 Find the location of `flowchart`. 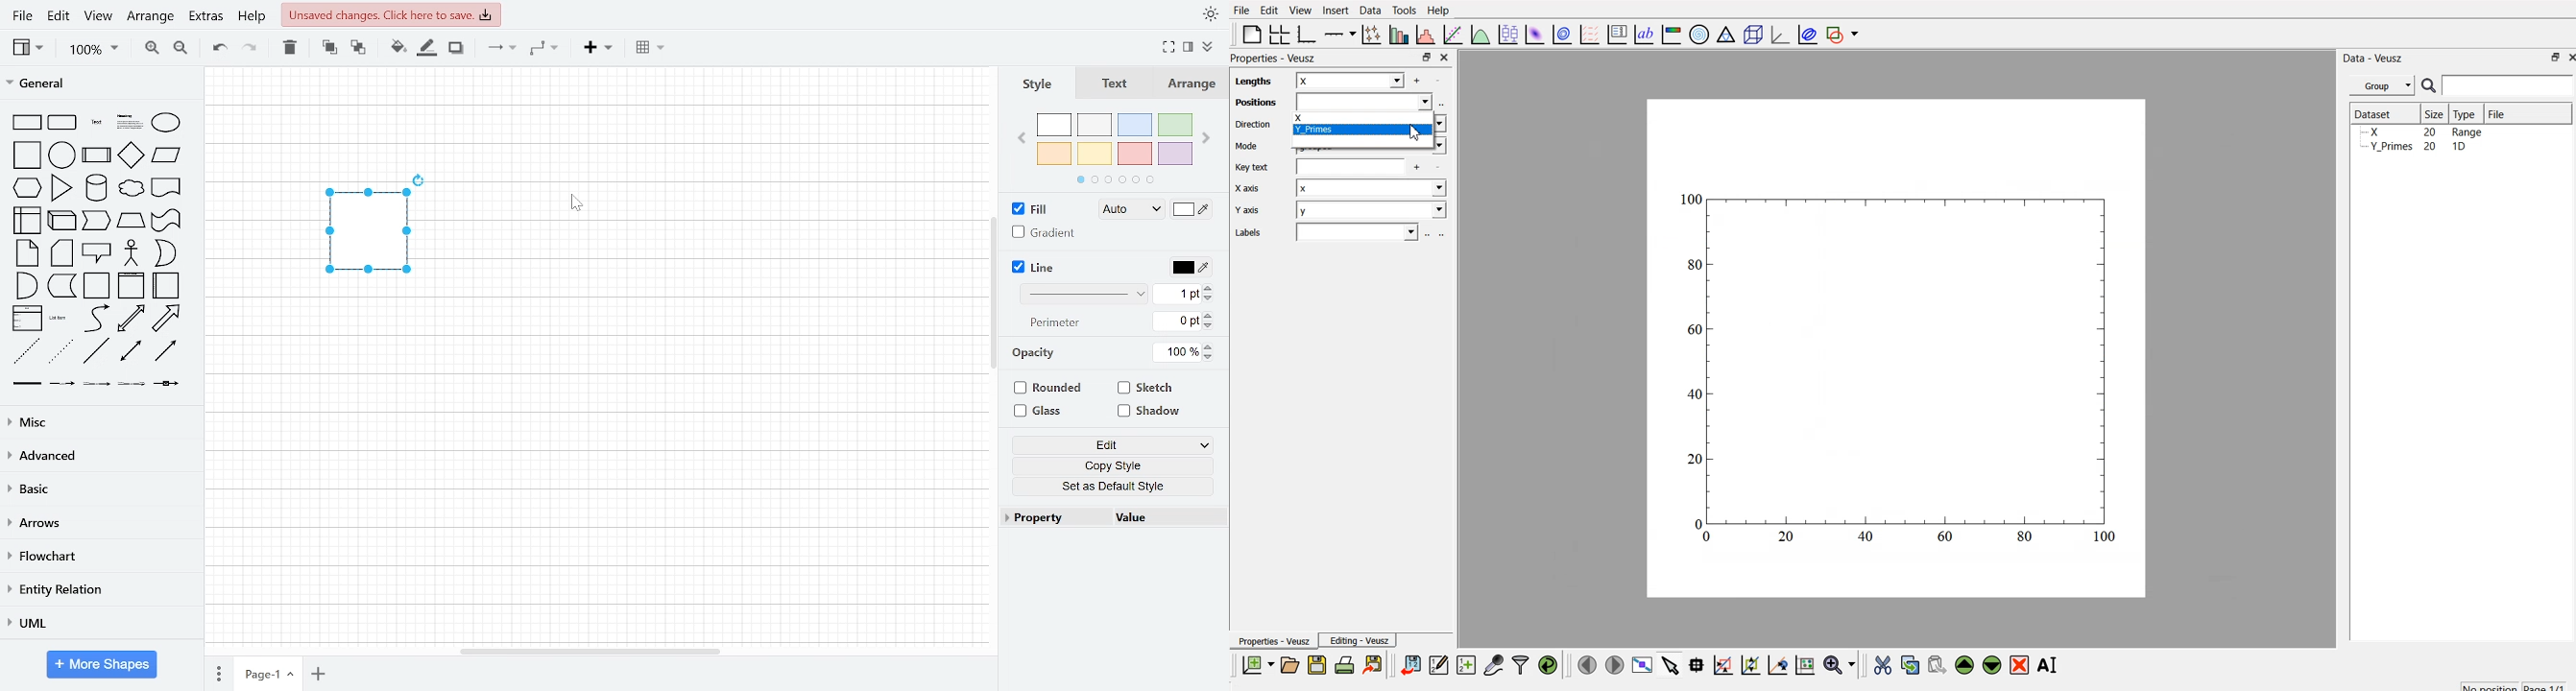

flowchart is located at coordinates (95, 556).